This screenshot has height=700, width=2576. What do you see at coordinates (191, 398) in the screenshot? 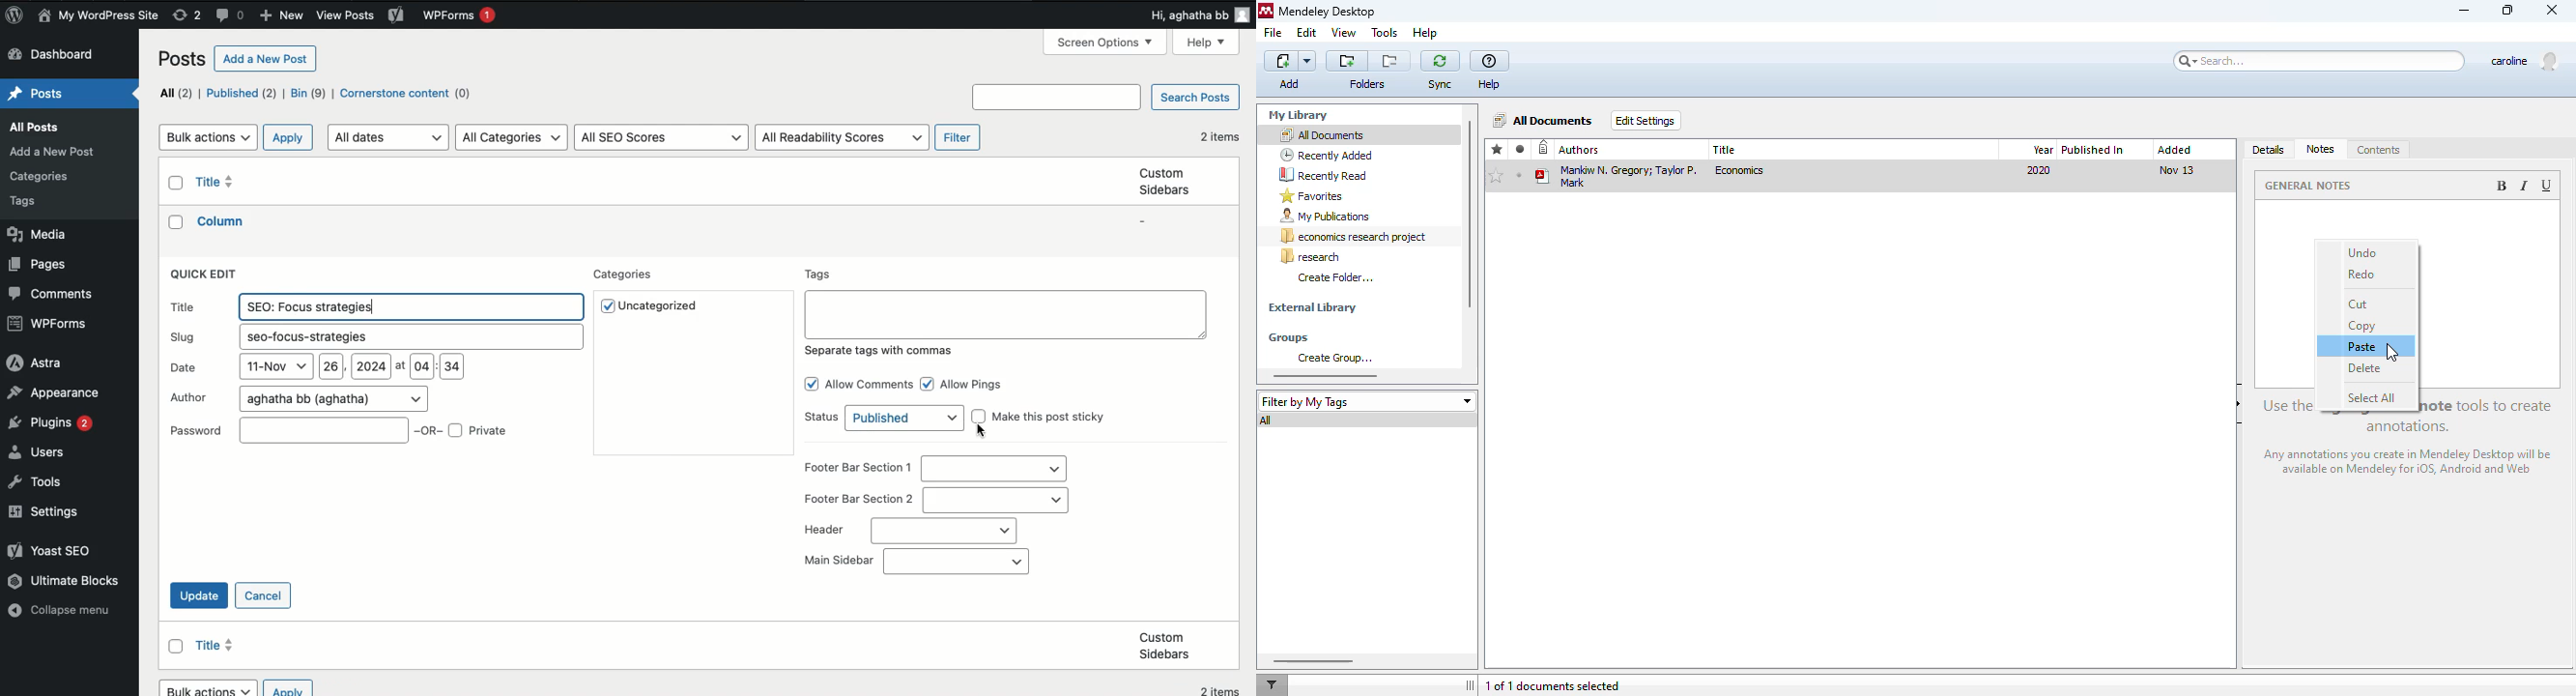
I see `Author` at bounding box center [191, 398].